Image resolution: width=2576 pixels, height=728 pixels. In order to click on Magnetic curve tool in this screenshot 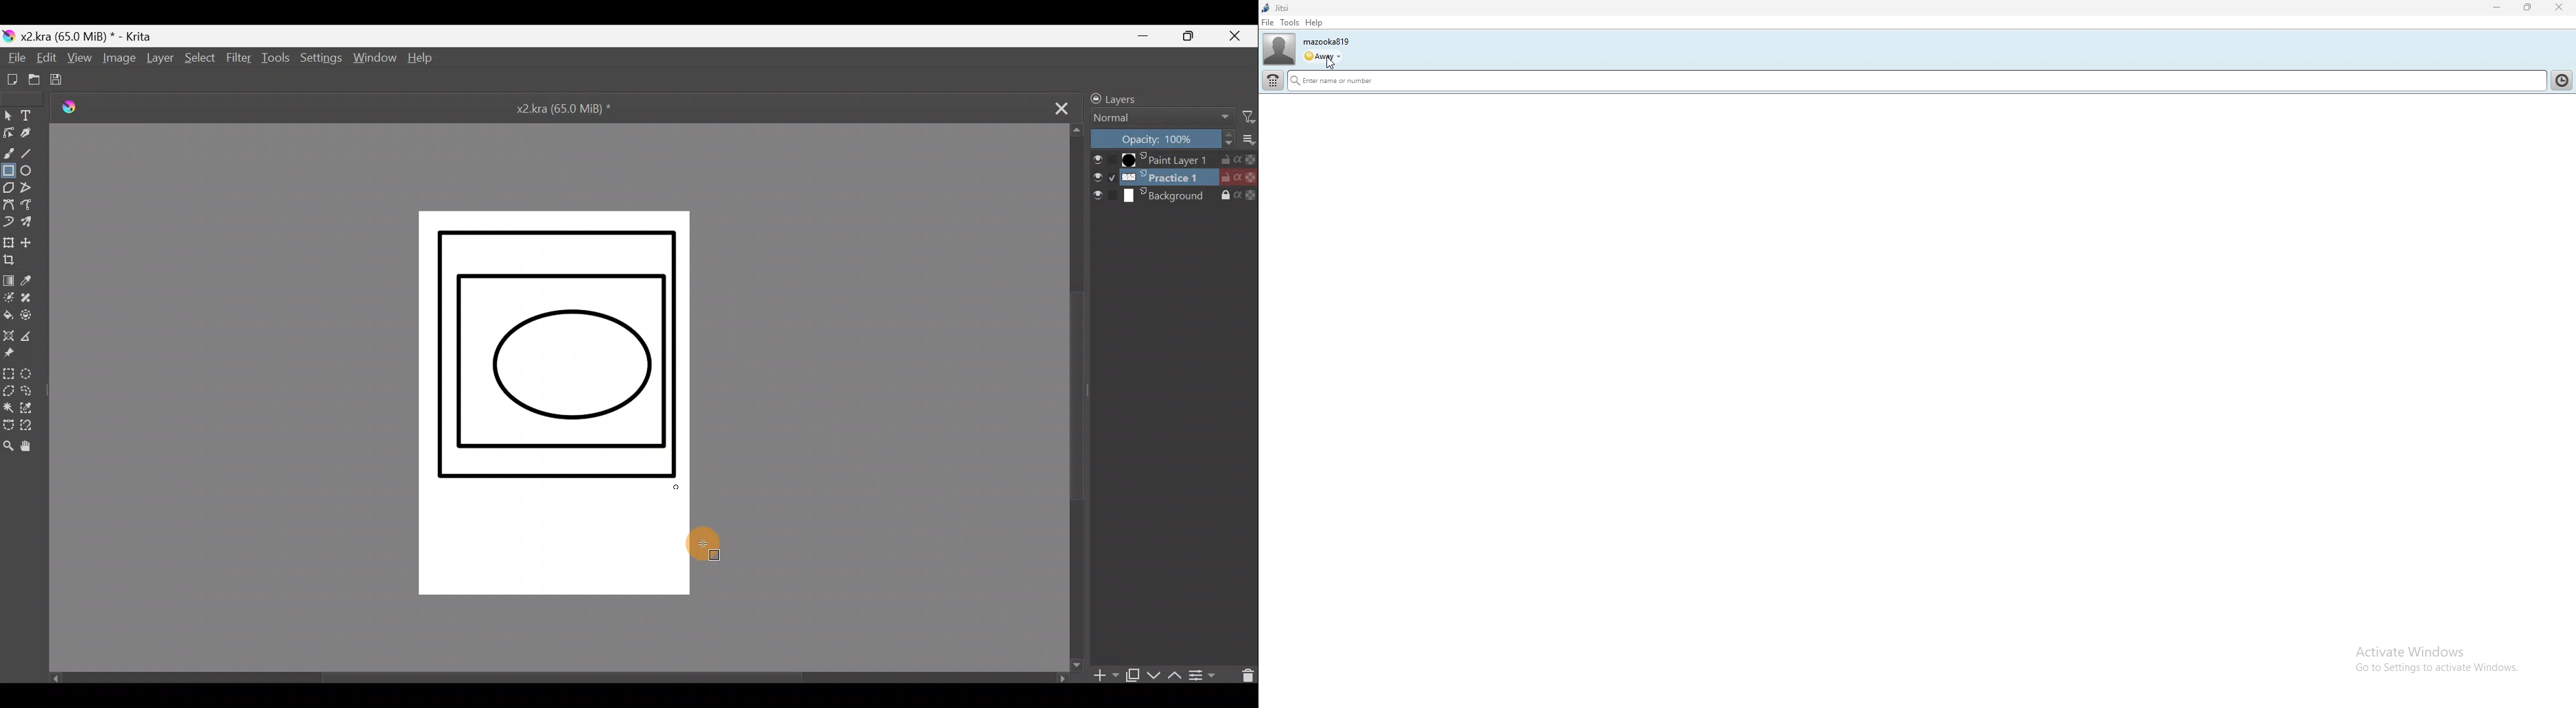, I will do `click(34, 206)`.